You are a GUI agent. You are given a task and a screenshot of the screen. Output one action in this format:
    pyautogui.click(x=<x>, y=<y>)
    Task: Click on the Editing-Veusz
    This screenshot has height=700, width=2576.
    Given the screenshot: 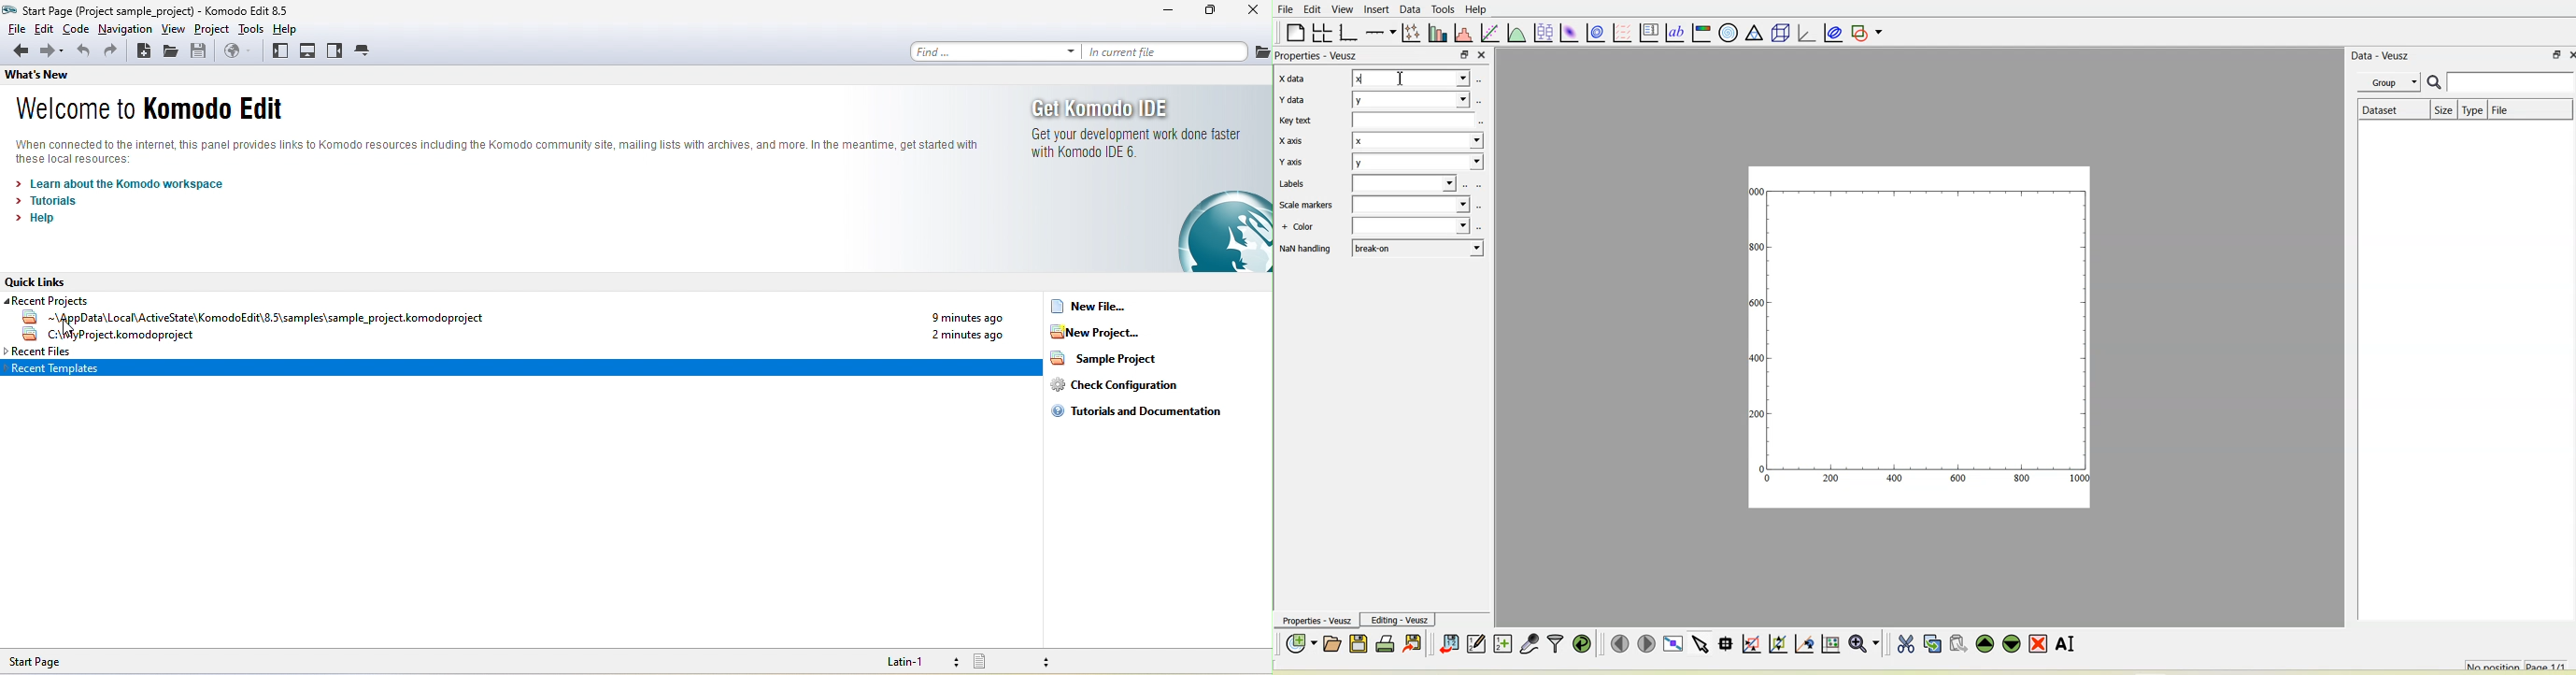 What is the action you would take?
    pyautogui.click(x=1398, y=620)
    